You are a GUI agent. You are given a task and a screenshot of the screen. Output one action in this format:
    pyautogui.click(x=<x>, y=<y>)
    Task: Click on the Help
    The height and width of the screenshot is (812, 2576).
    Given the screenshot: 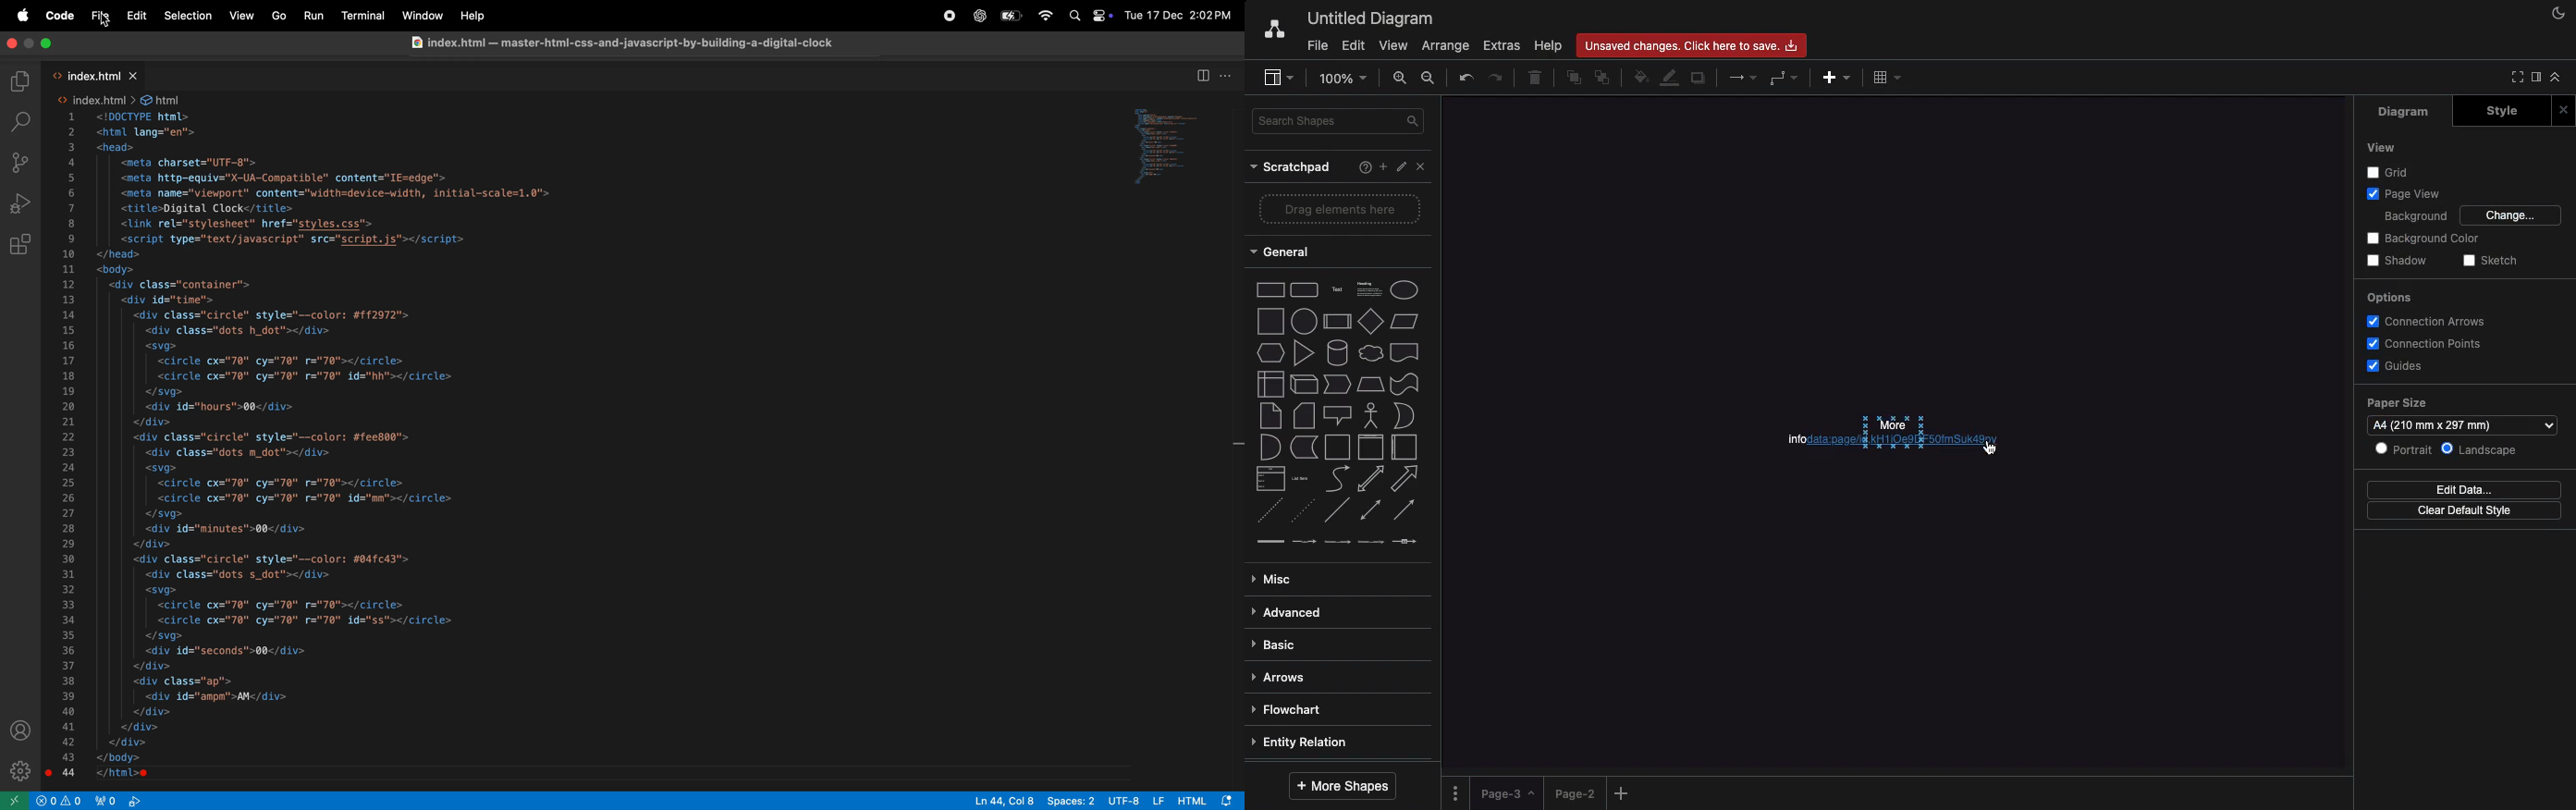 What is the action you would take?
    pyautogui.click(x=1547, y=45)
    